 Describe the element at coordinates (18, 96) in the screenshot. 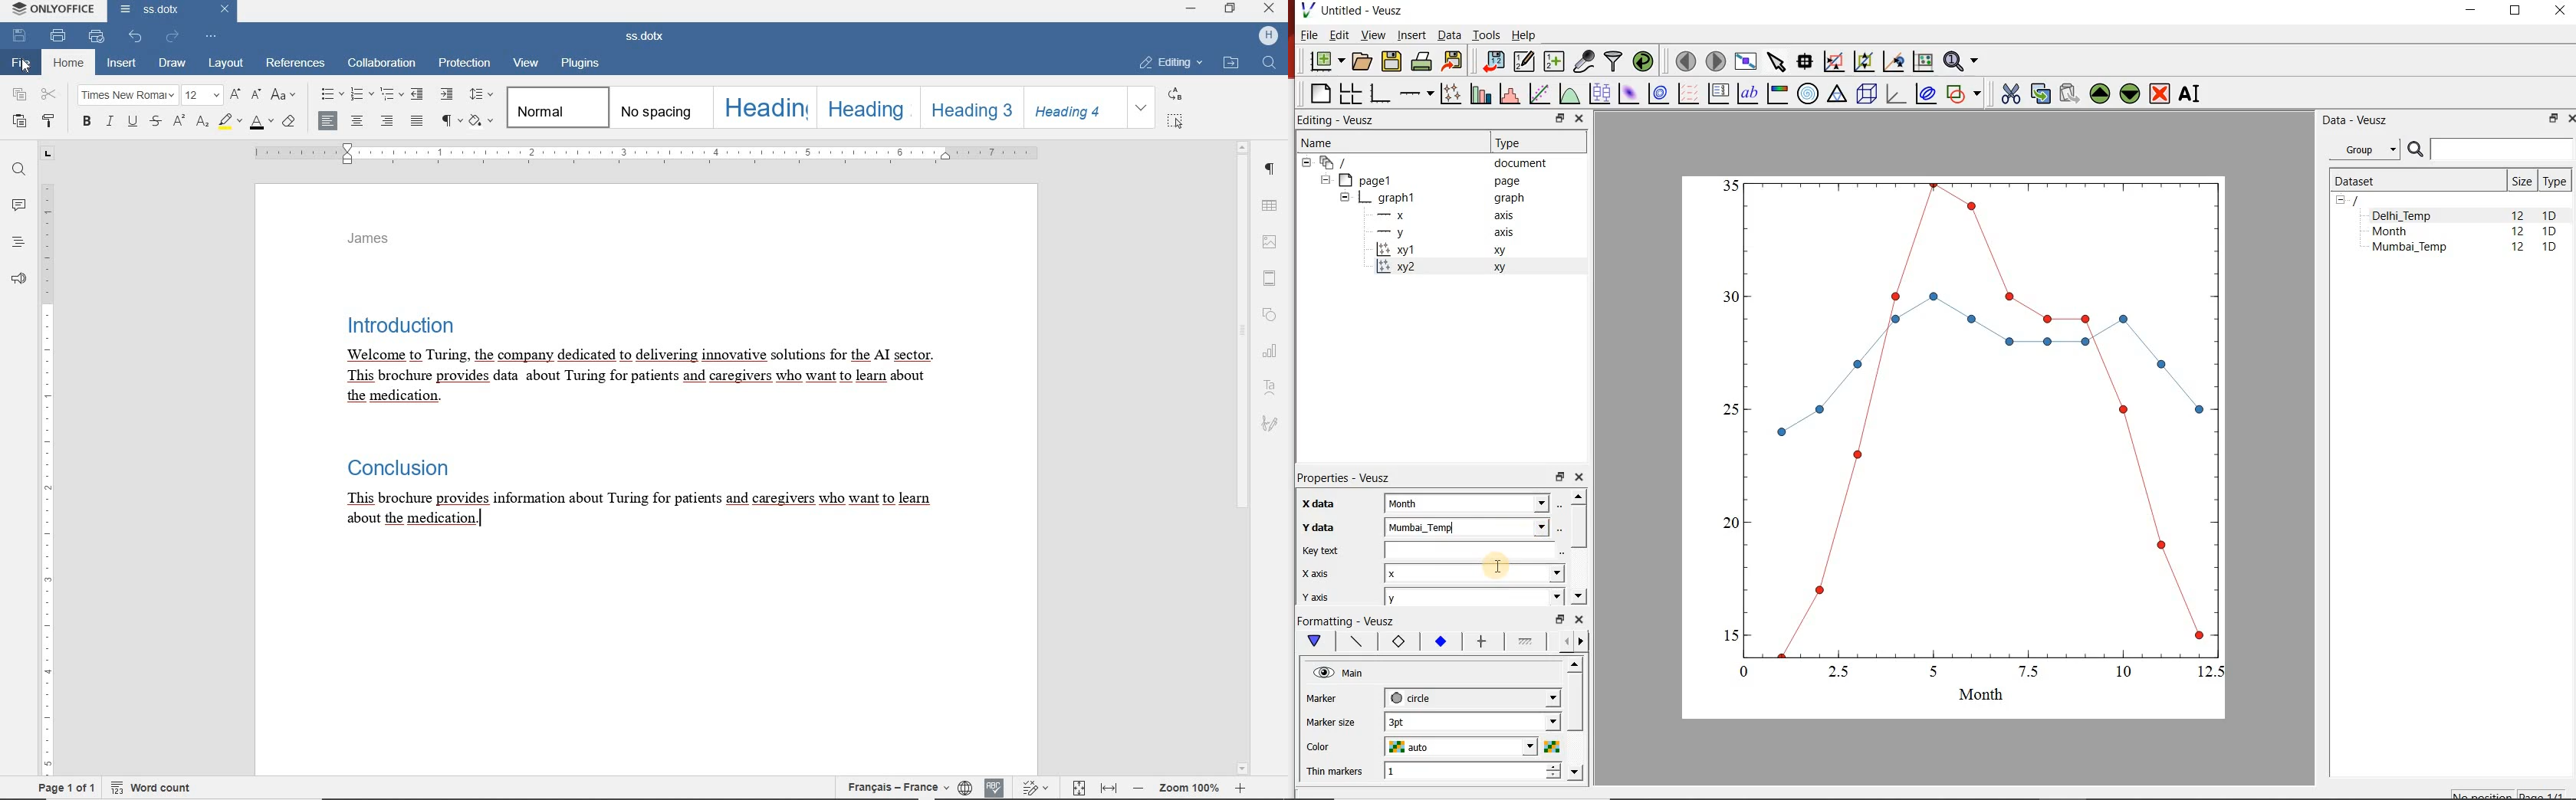

I see `COPY` at that location.